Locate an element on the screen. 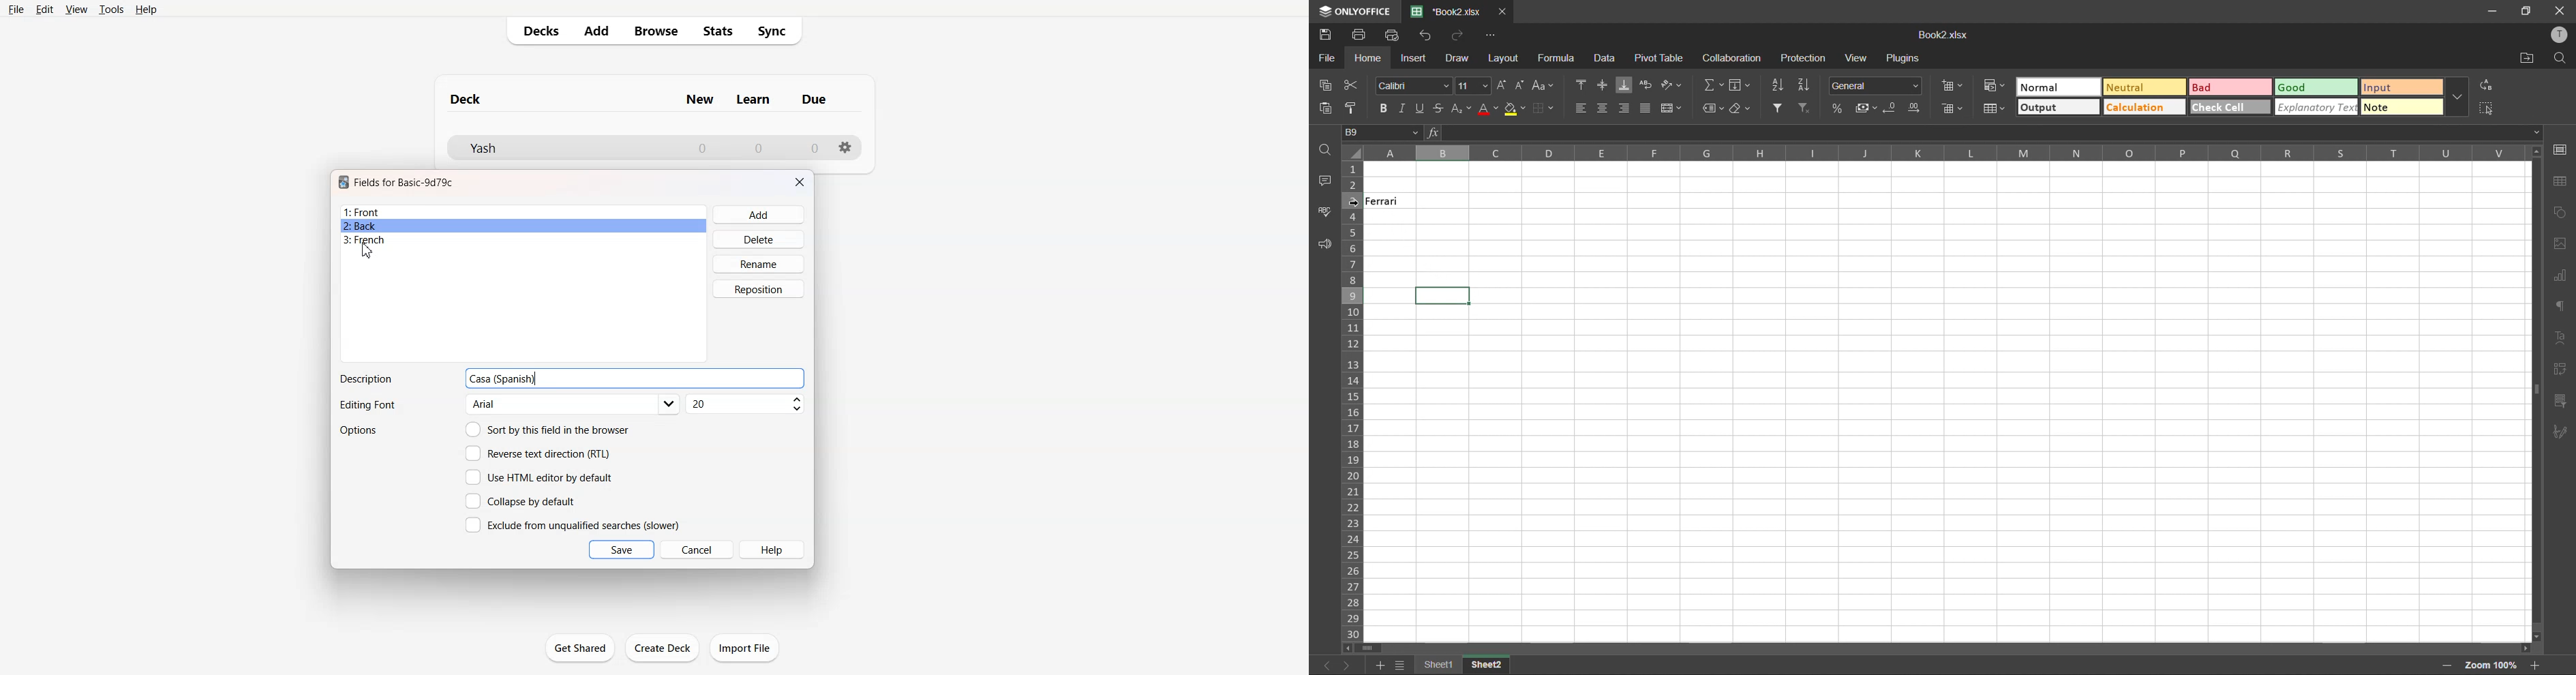  Book2.xlsx is located at coordinates (1949, 35).